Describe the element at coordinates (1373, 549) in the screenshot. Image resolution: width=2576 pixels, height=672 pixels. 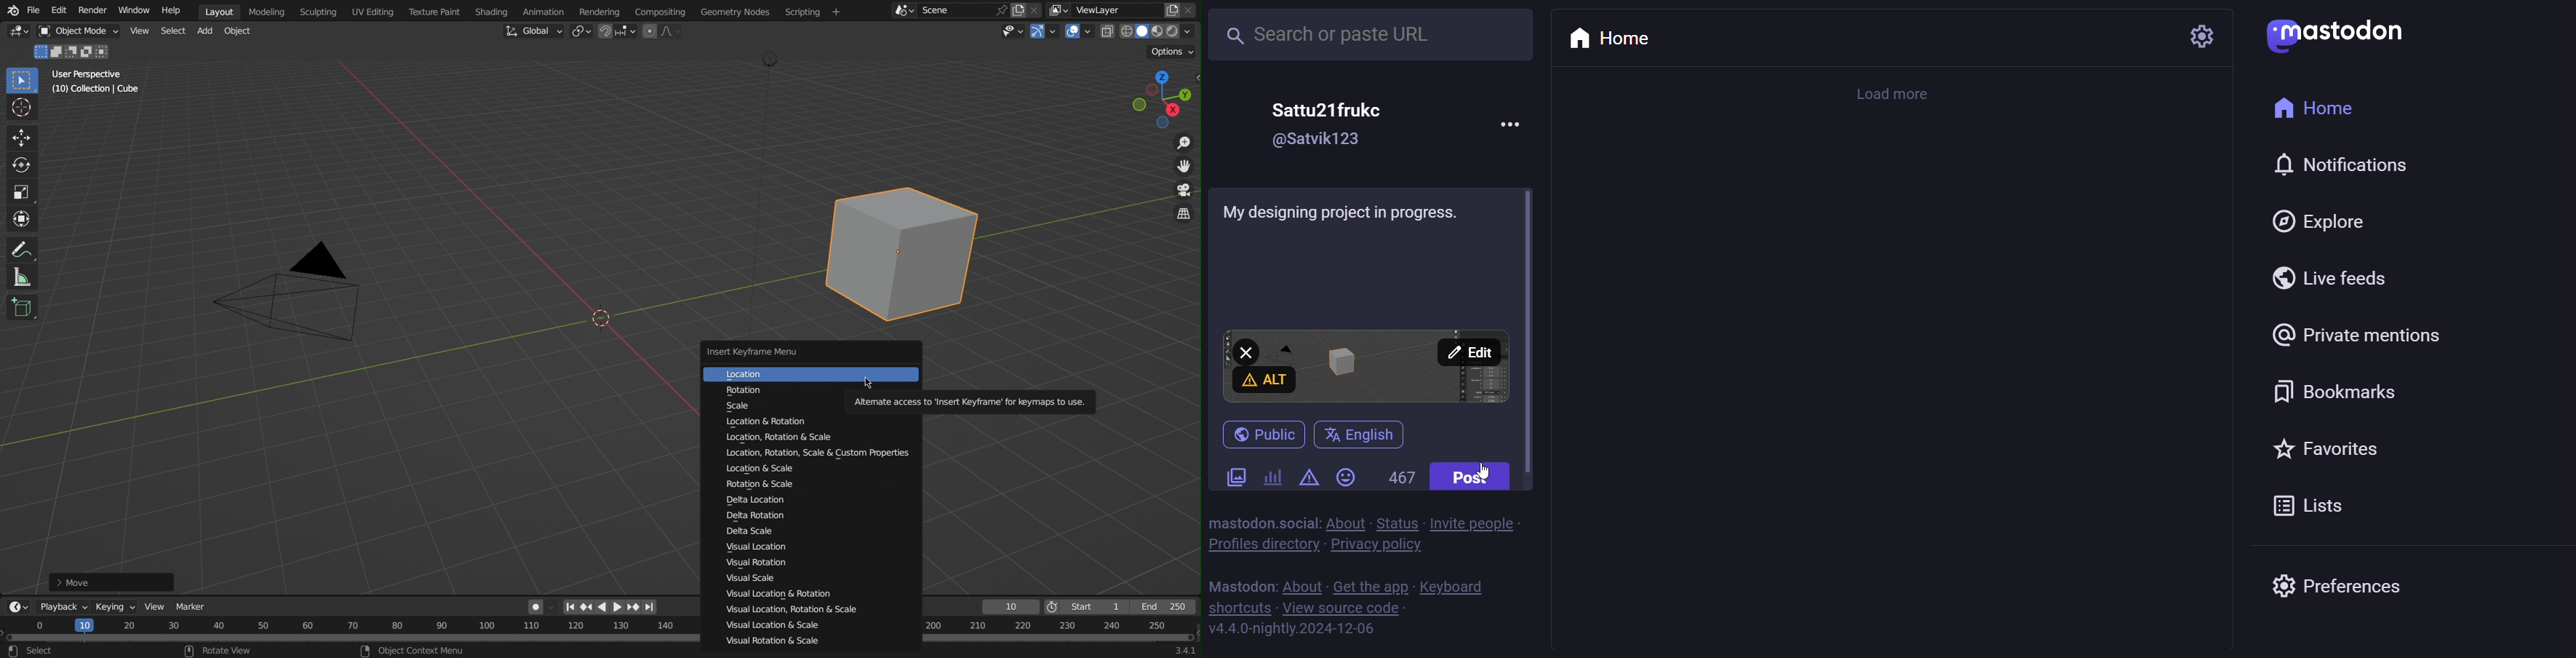
I see `privacy` at that location.